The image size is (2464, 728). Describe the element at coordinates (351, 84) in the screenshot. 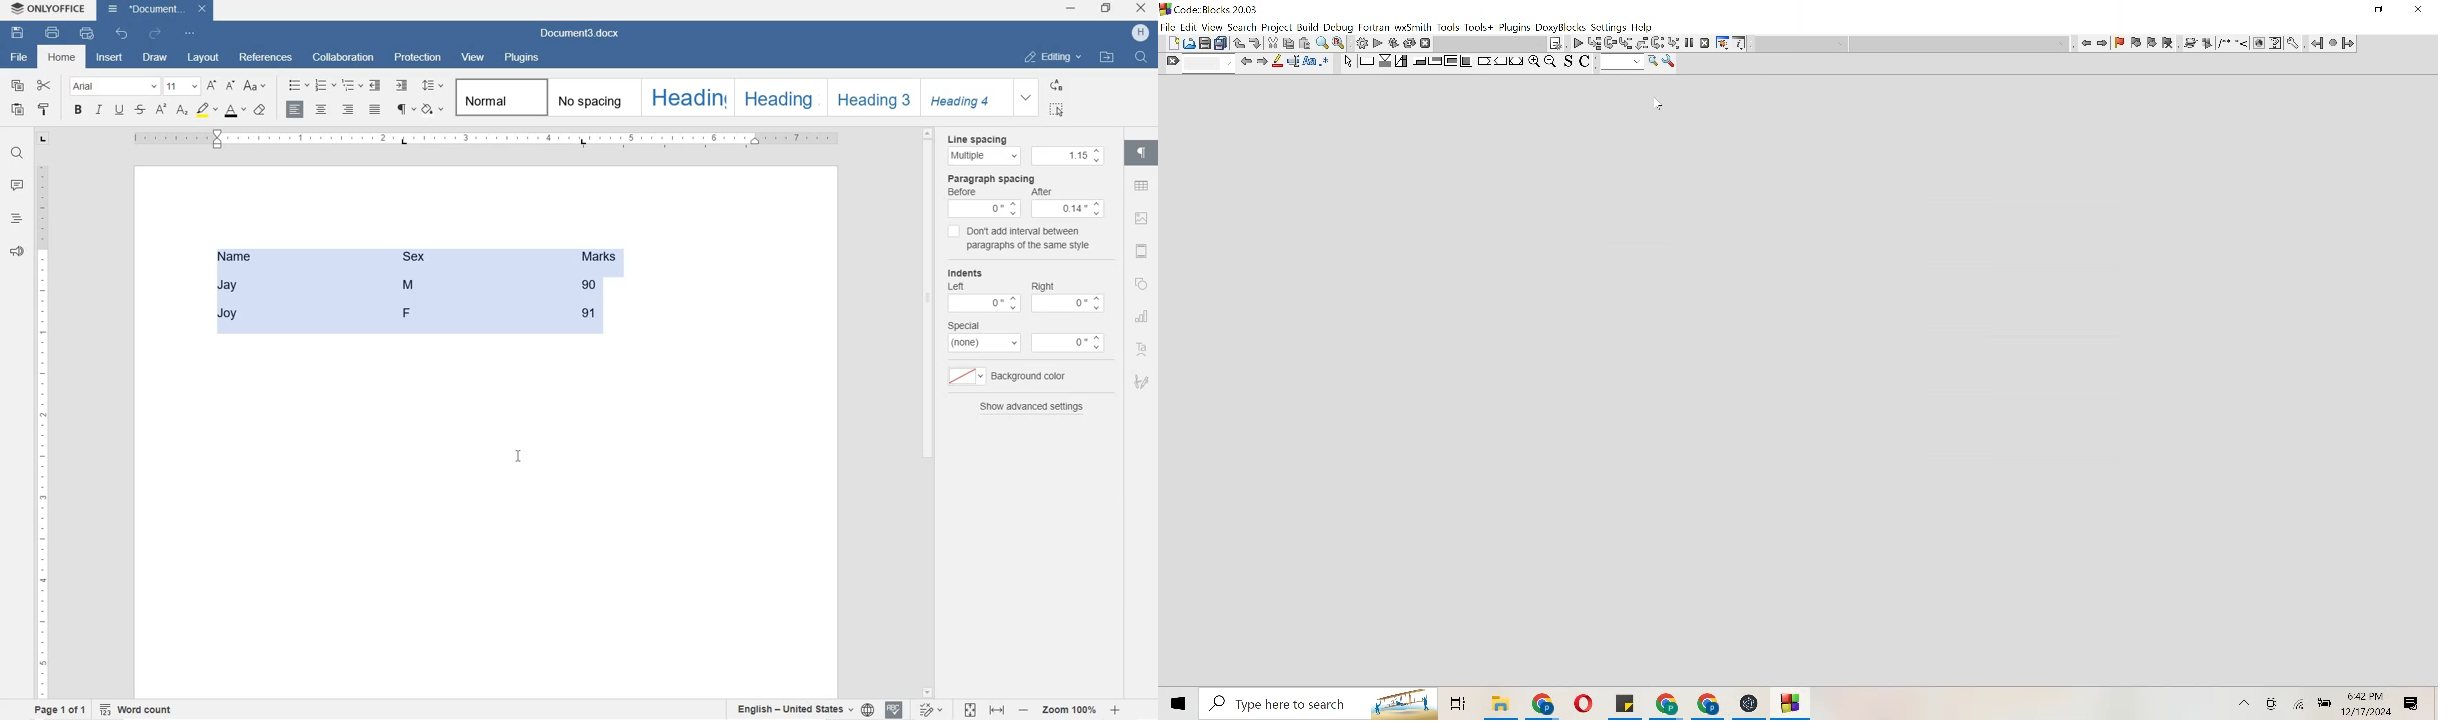

I see `MULTILEVEL LISTS` at that location.